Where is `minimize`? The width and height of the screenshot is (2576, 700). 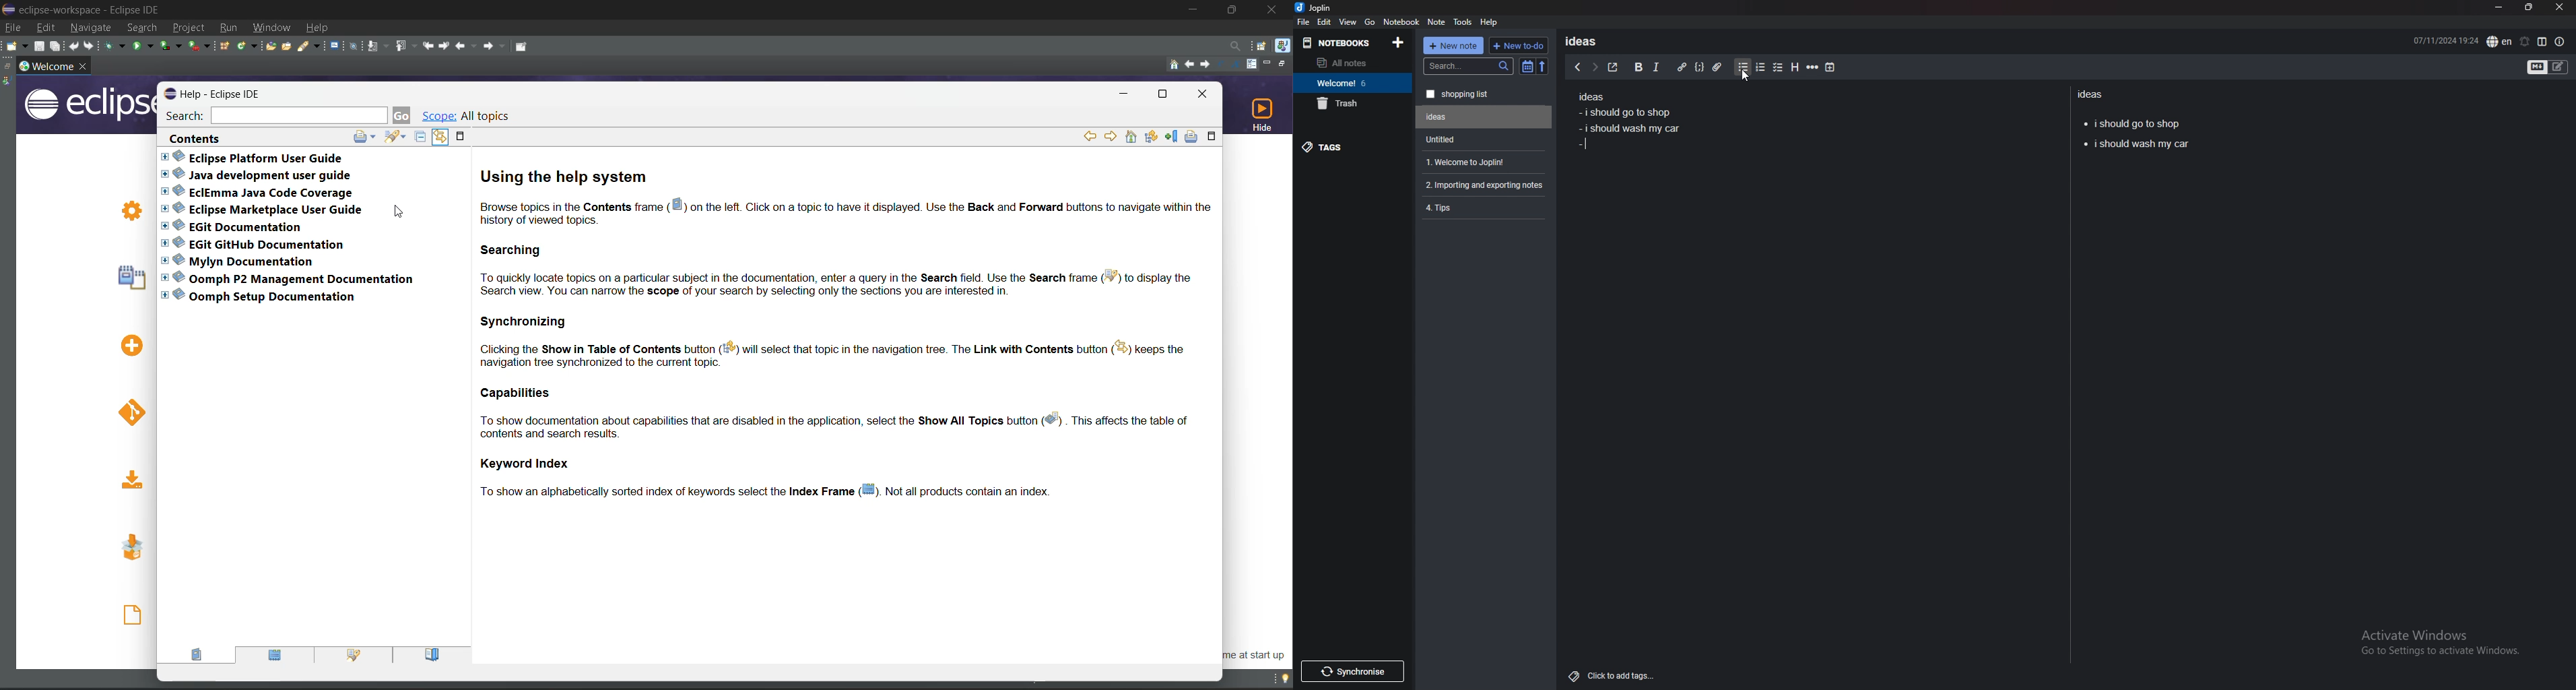
minimize is located at coordinates (2499, 7).